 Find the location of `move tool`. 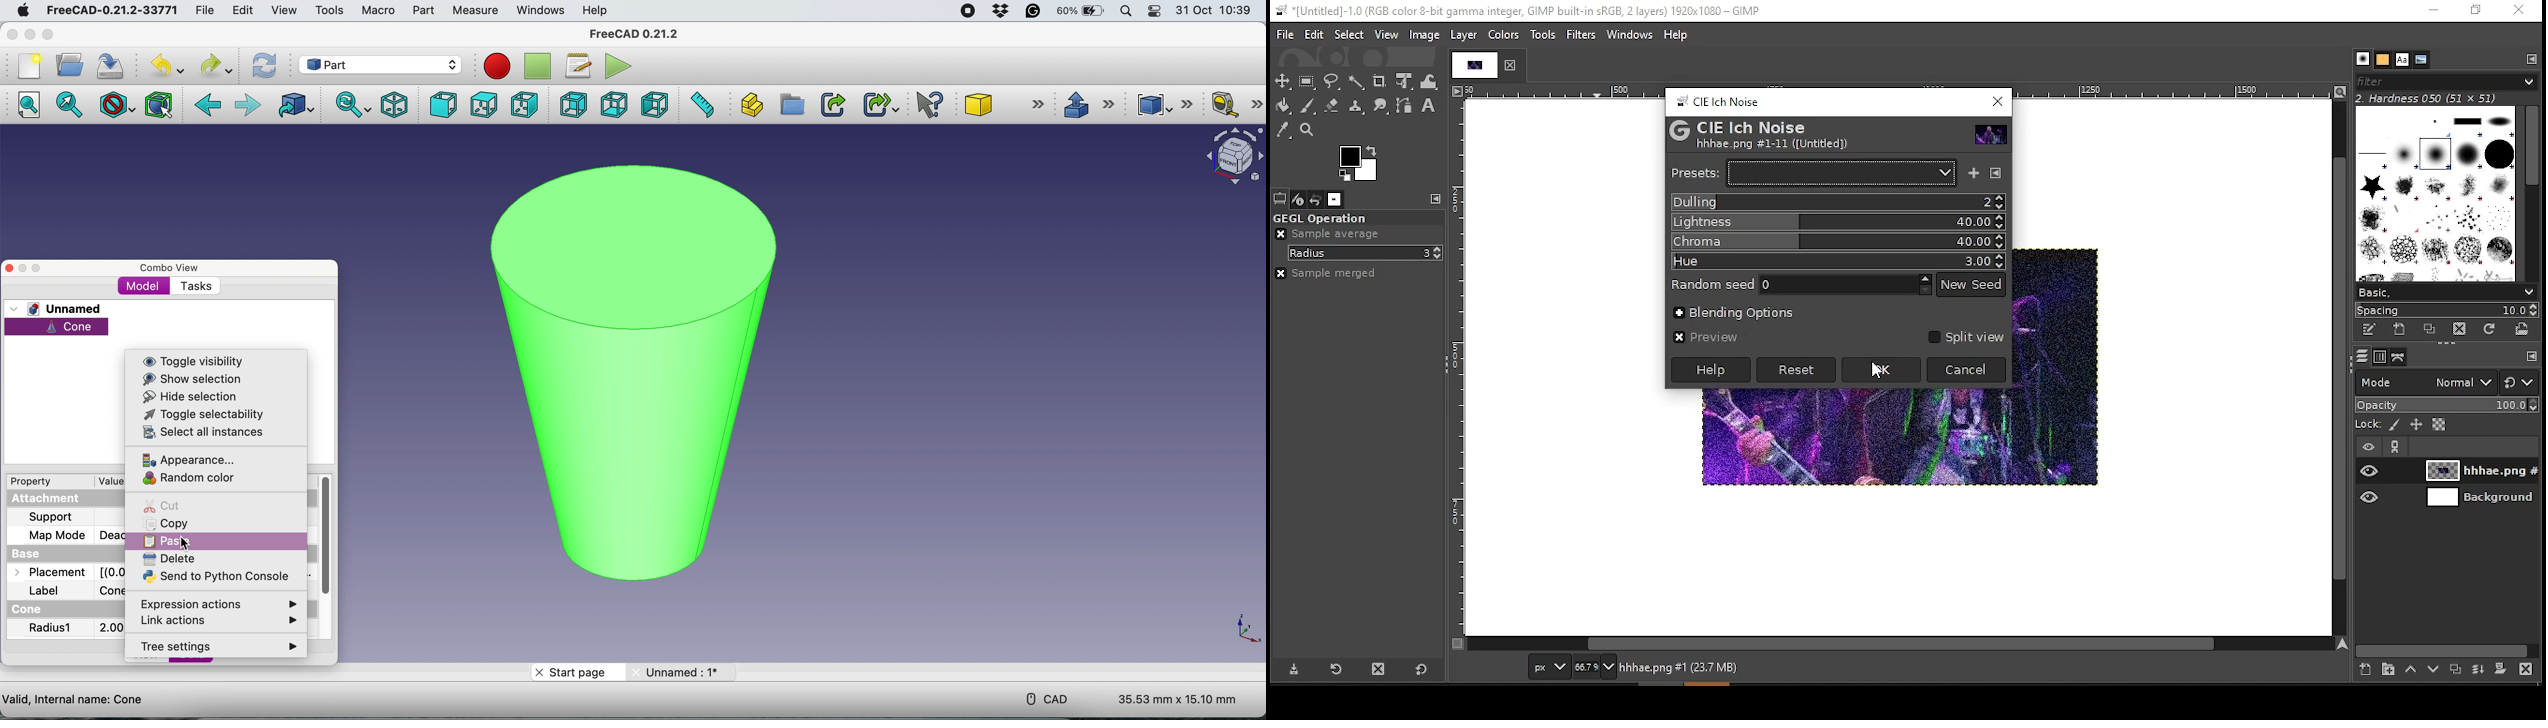

move tool is located at coordinates (1283, 81).